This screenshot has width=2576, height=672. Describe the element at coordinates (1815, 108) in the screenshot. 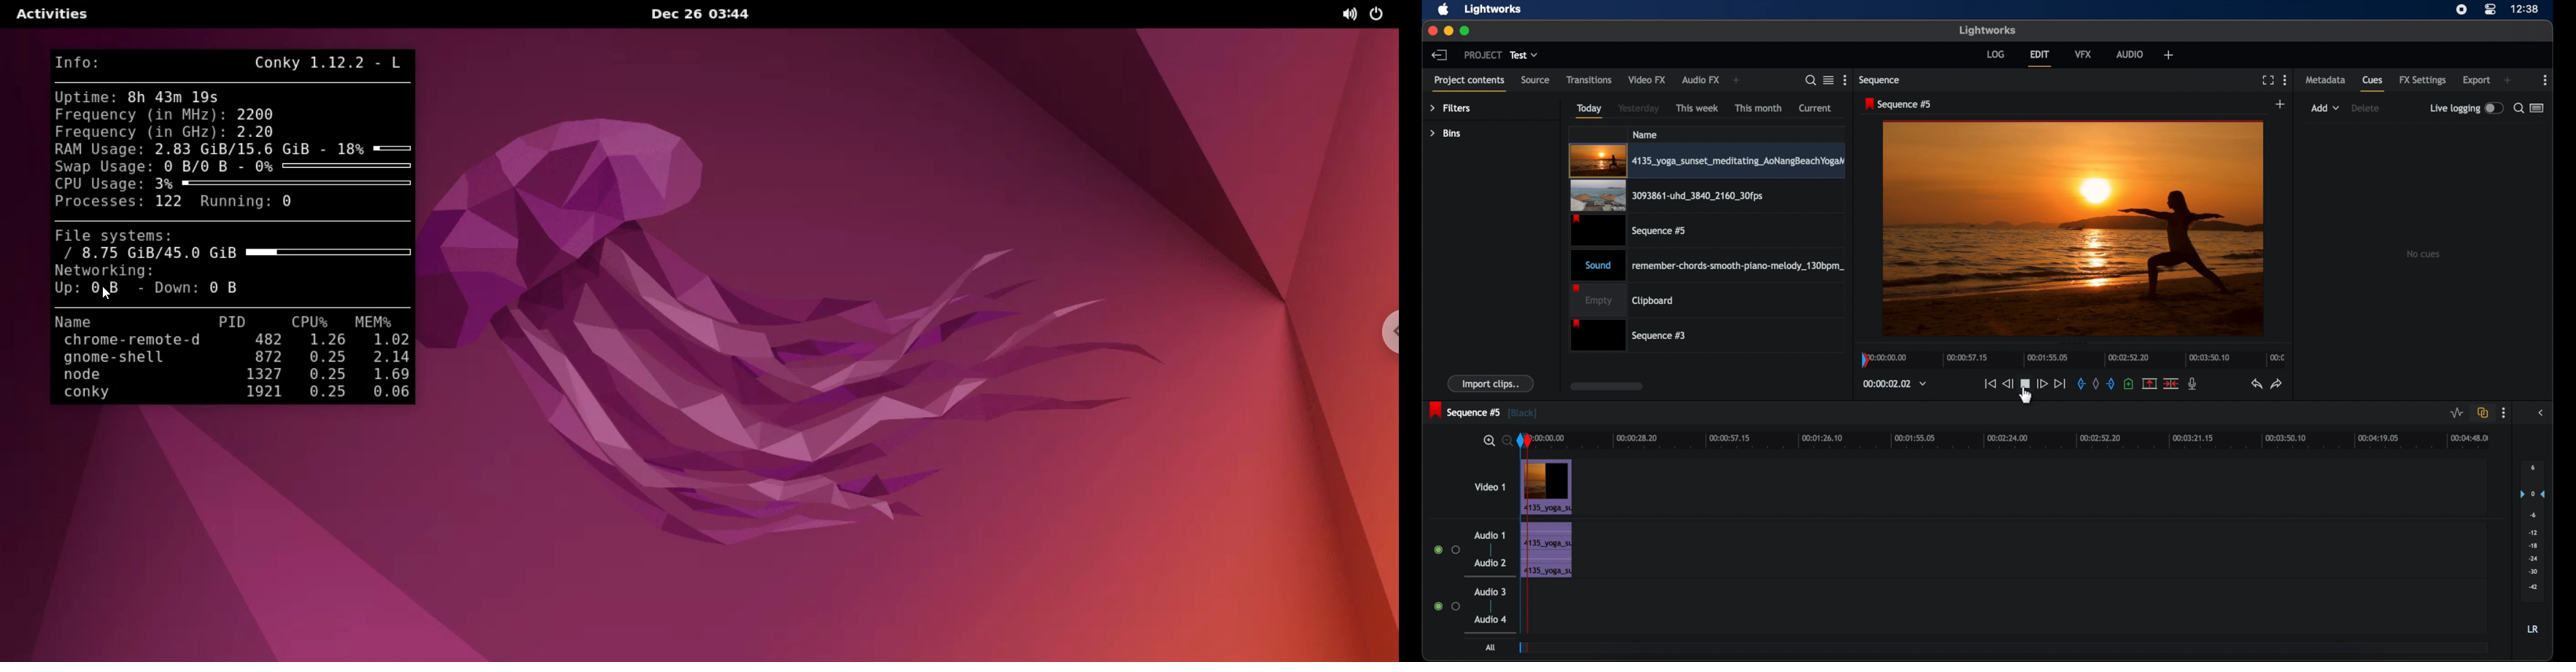

I see `current` at that location.